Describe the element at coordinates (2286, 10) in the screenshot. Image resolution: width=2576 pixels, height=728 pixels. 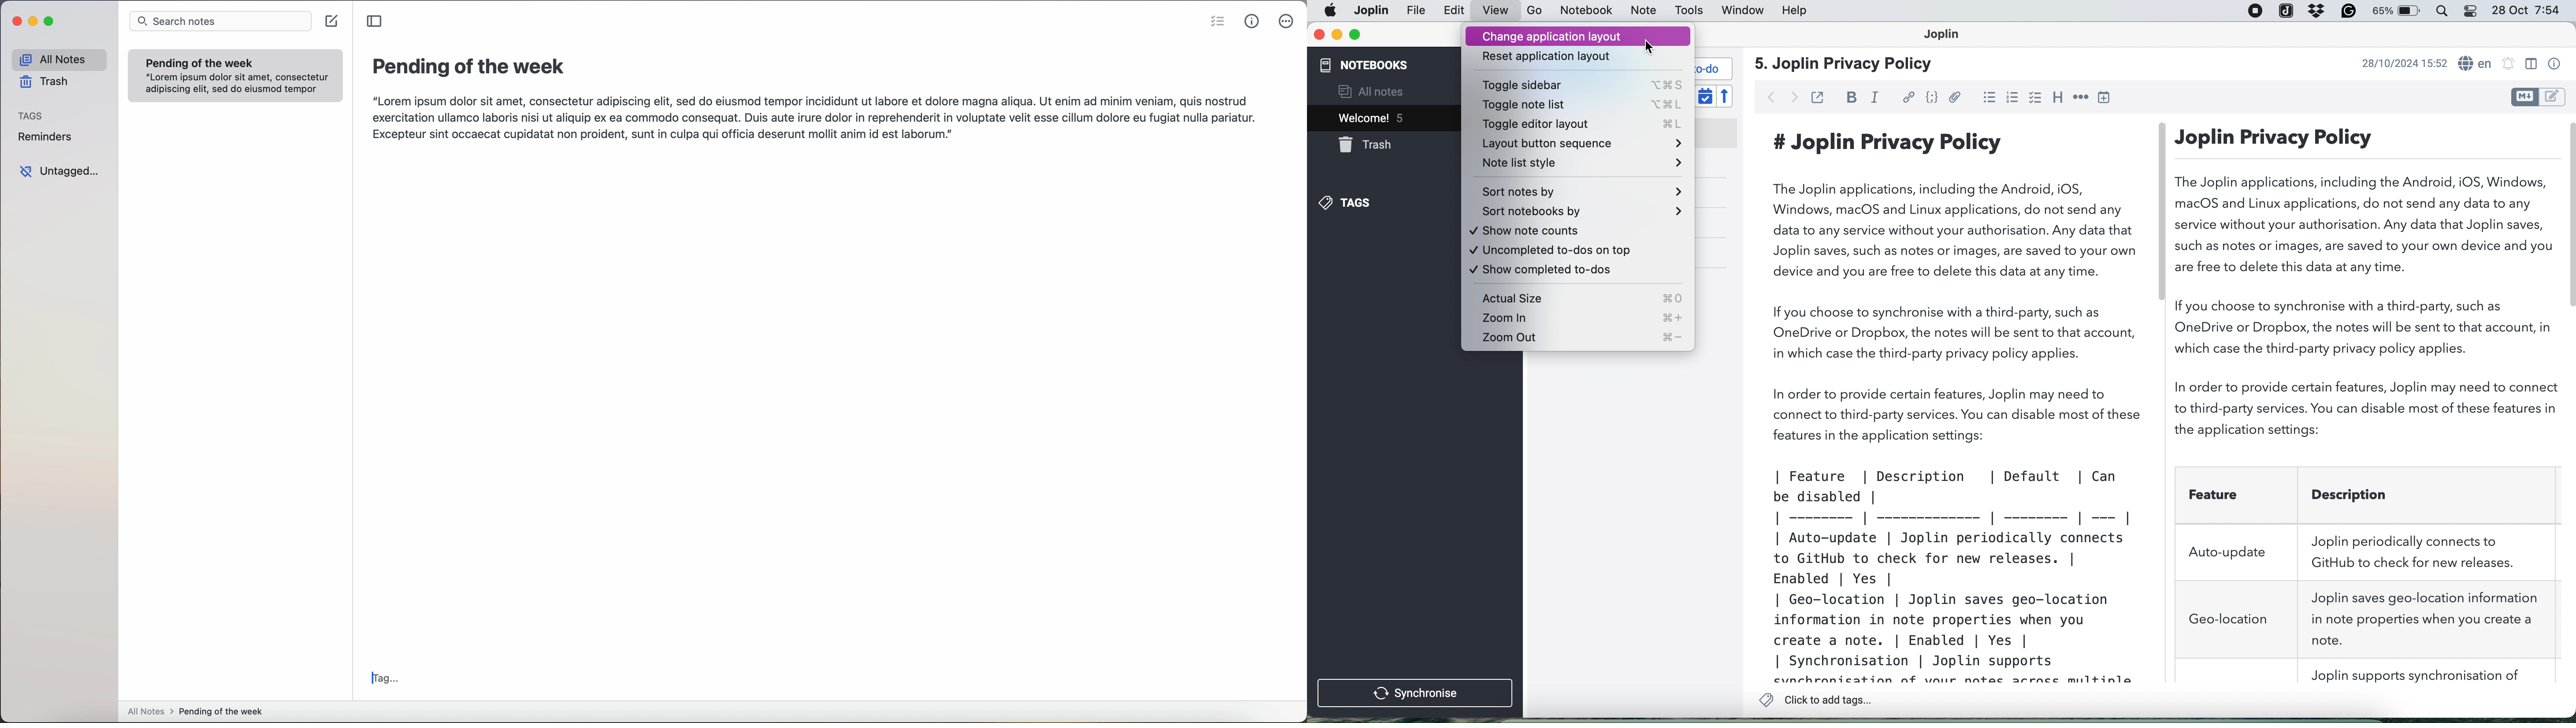
I see `joplin` at that location.